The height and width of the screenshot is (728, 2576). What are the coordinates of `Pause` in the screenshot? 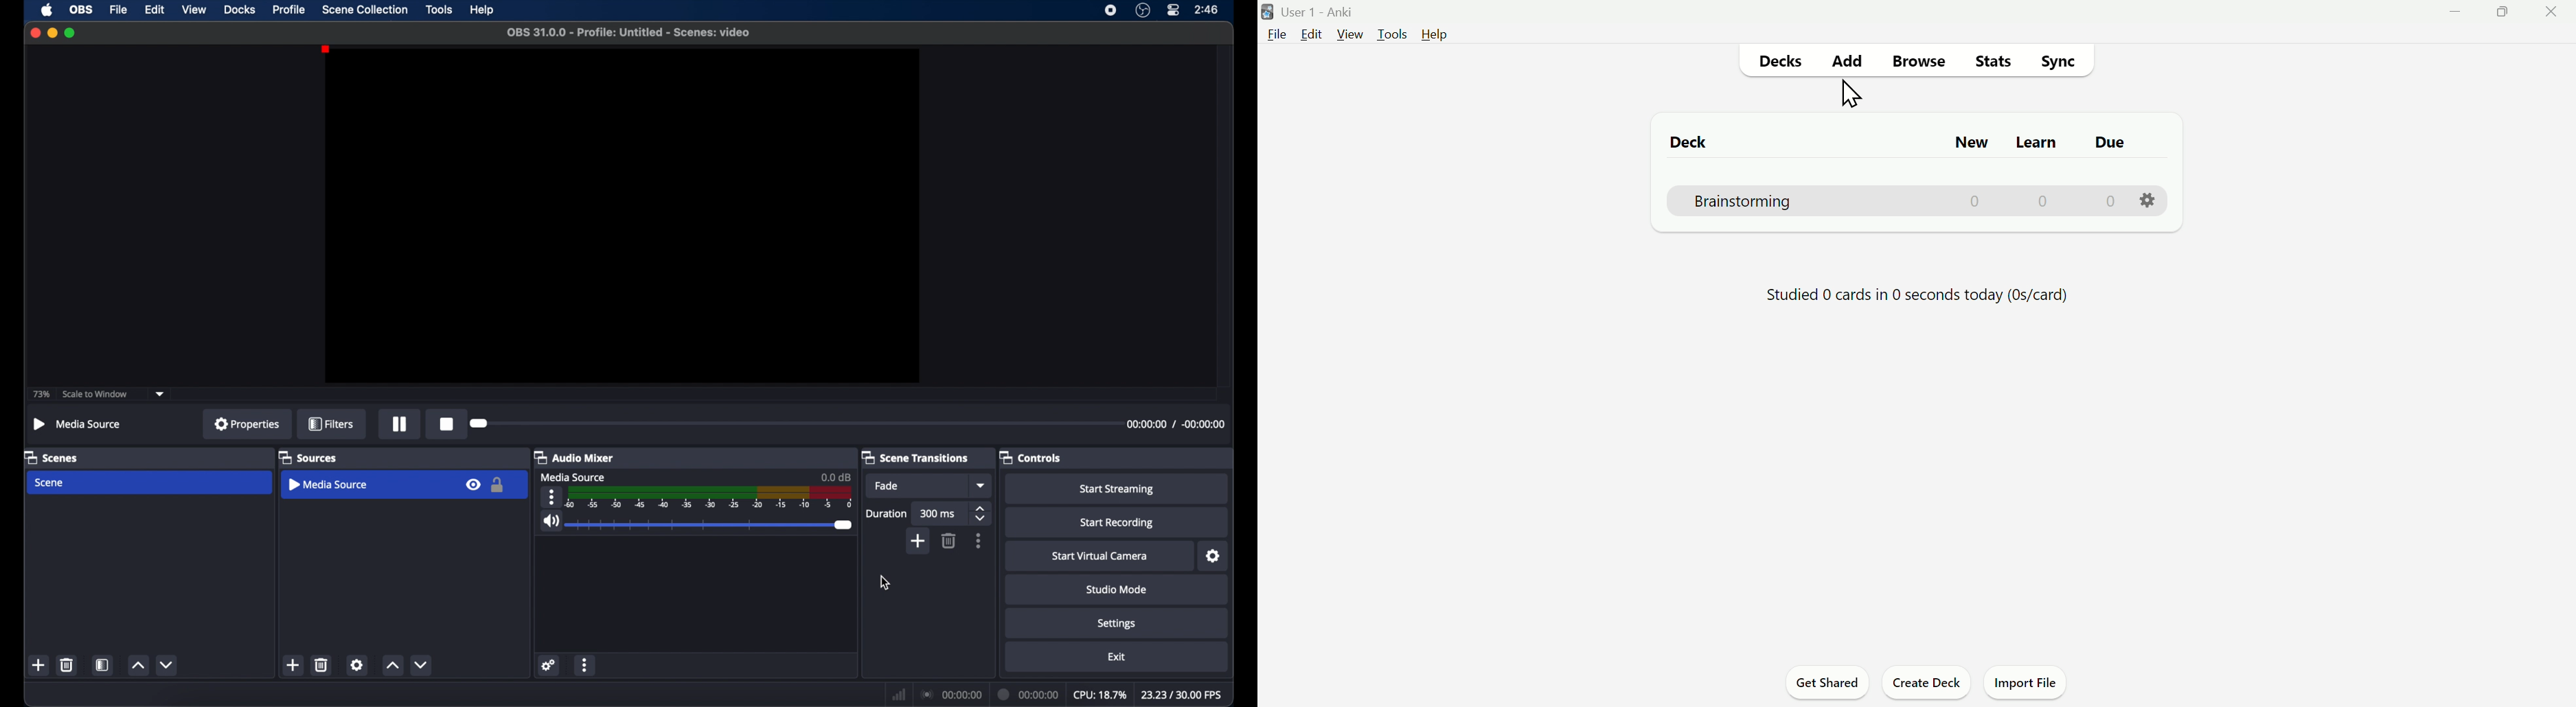 It's located at (399, 425).